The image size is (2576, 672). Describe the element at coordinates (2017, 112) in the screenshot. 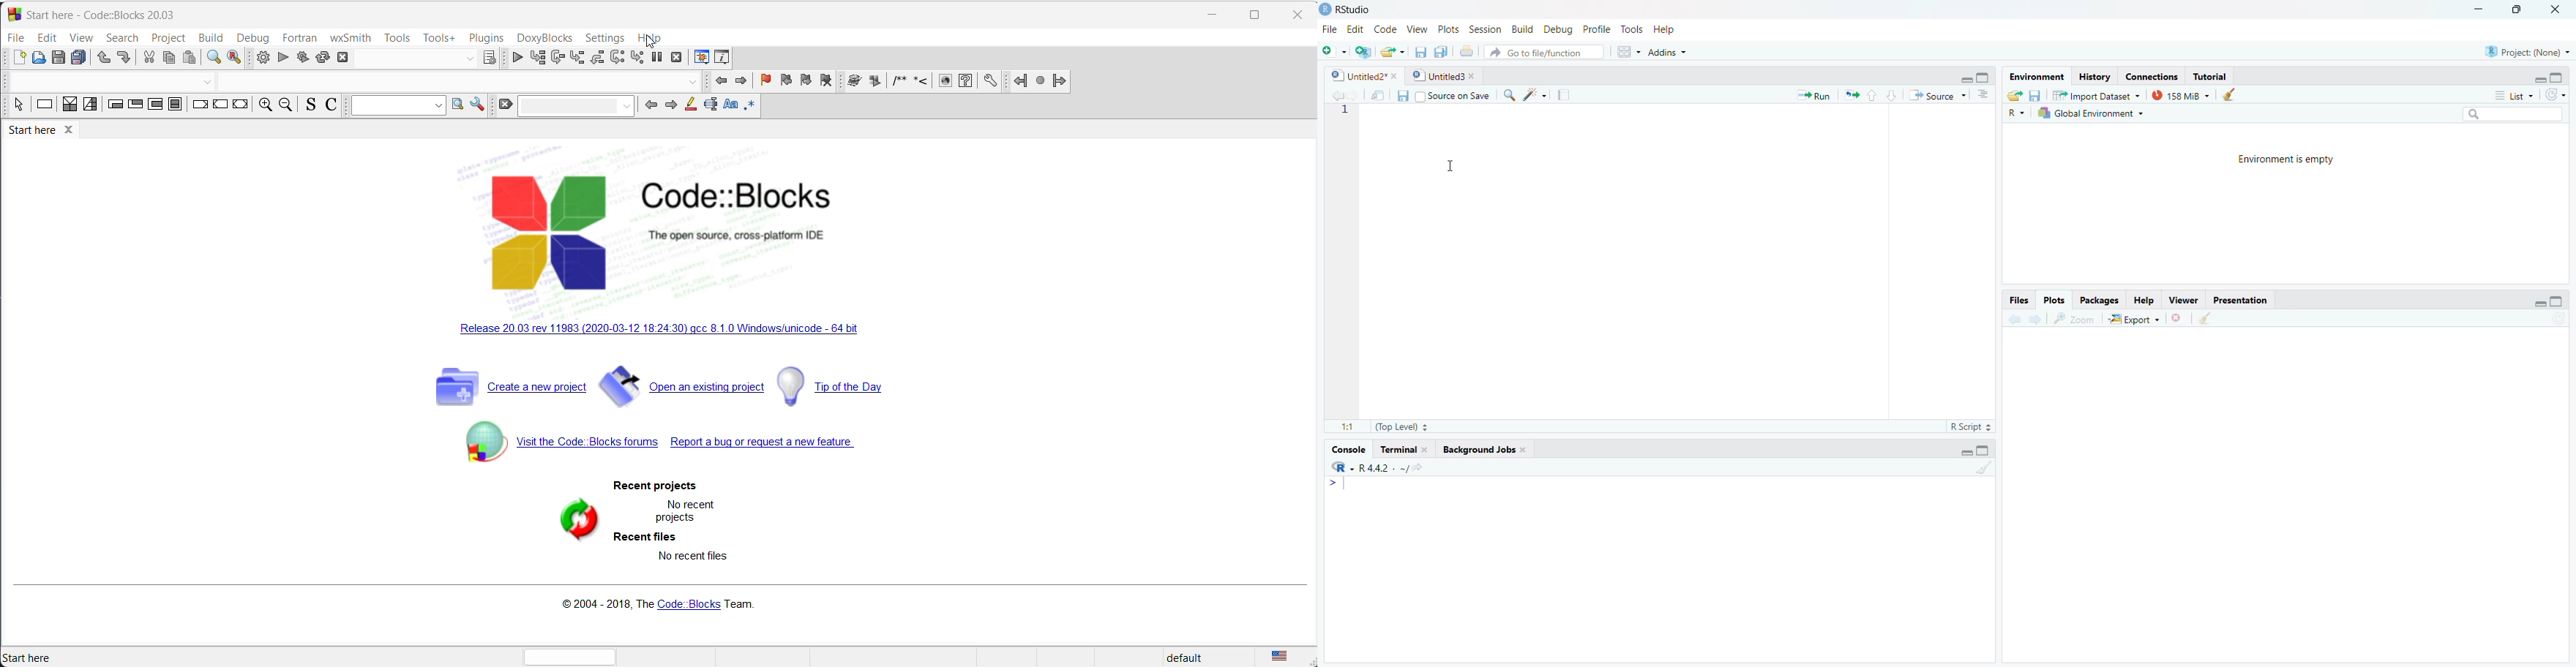

I see `Choose language` at that location.